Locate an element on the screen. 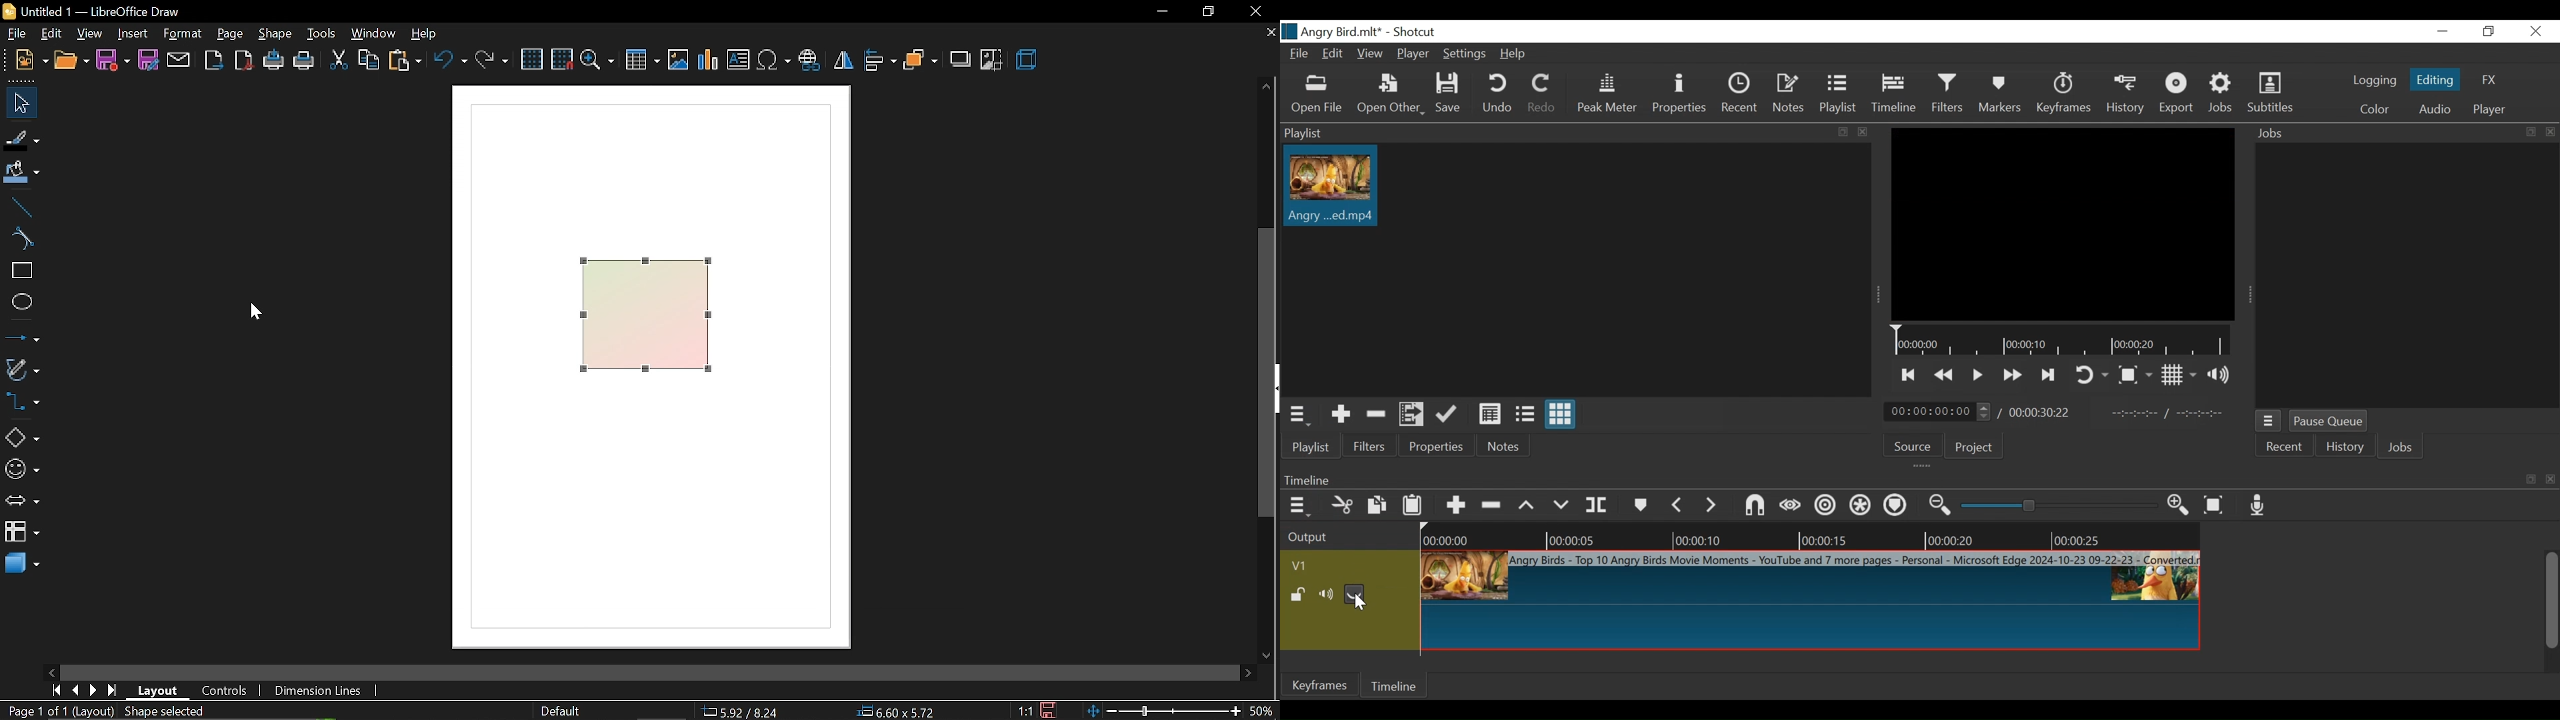 The height and width of the screenshot is (728, 2576). fill color is located at coordinates (22, 172).